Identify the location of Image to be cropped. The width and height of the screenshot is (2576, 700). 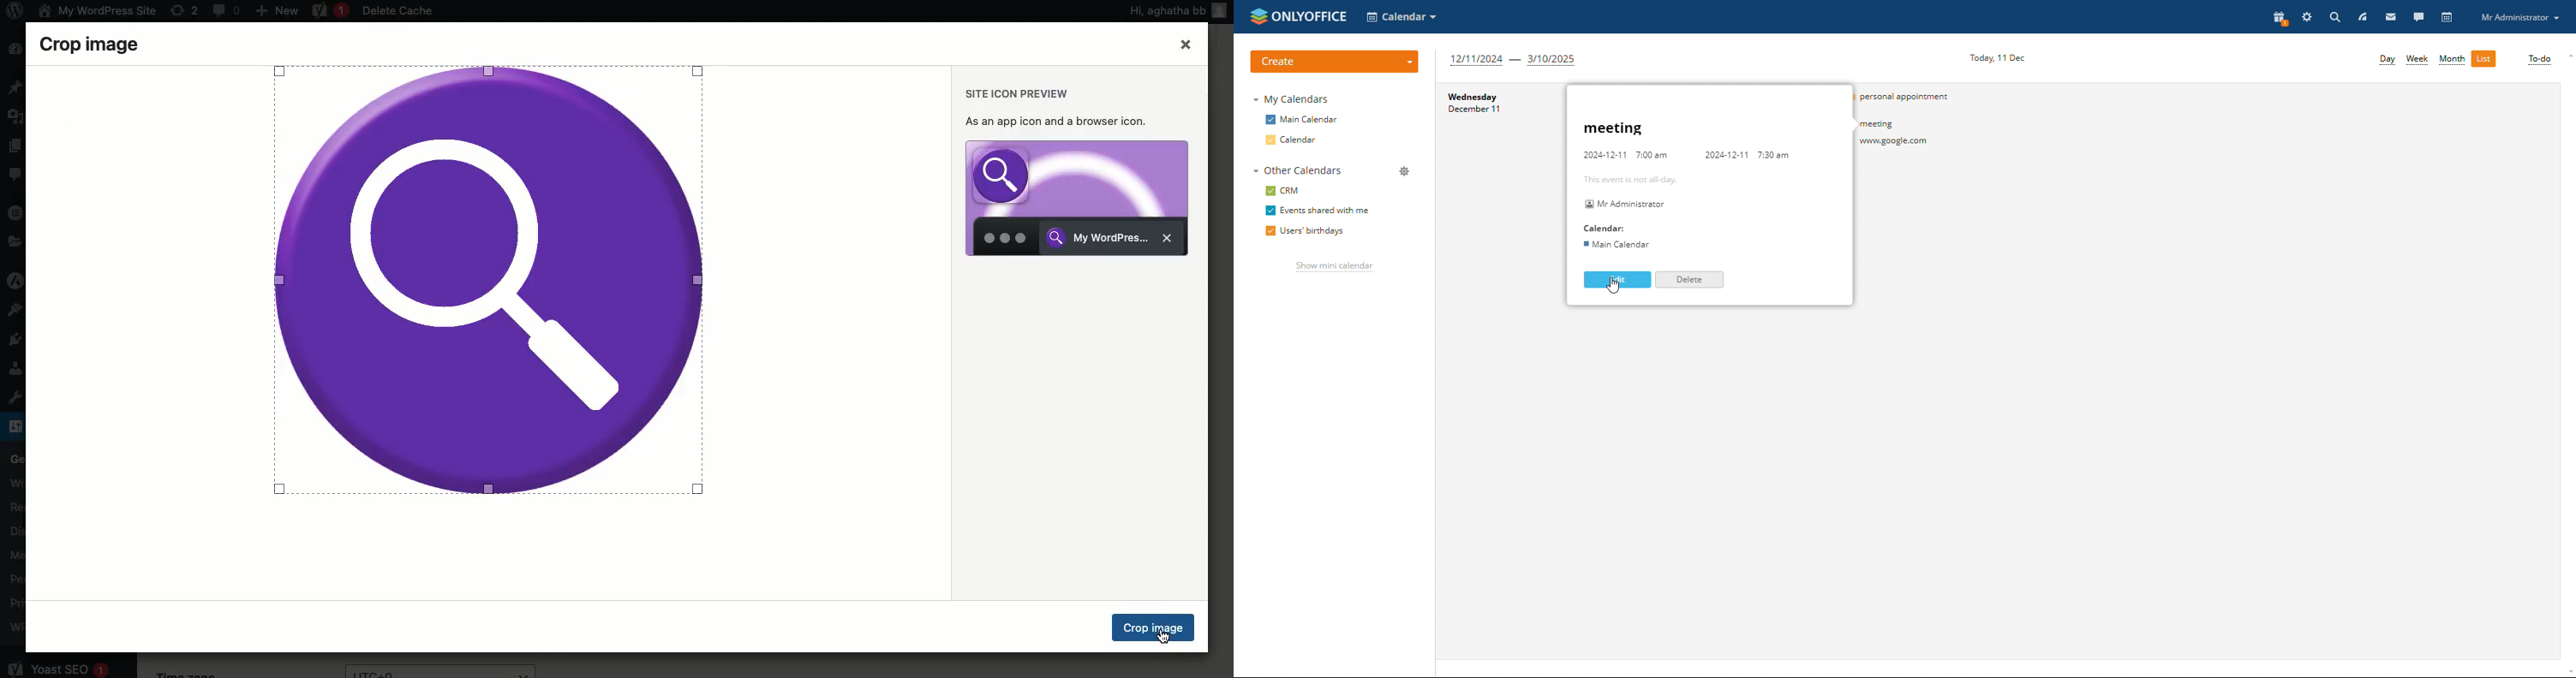
(487, 279).